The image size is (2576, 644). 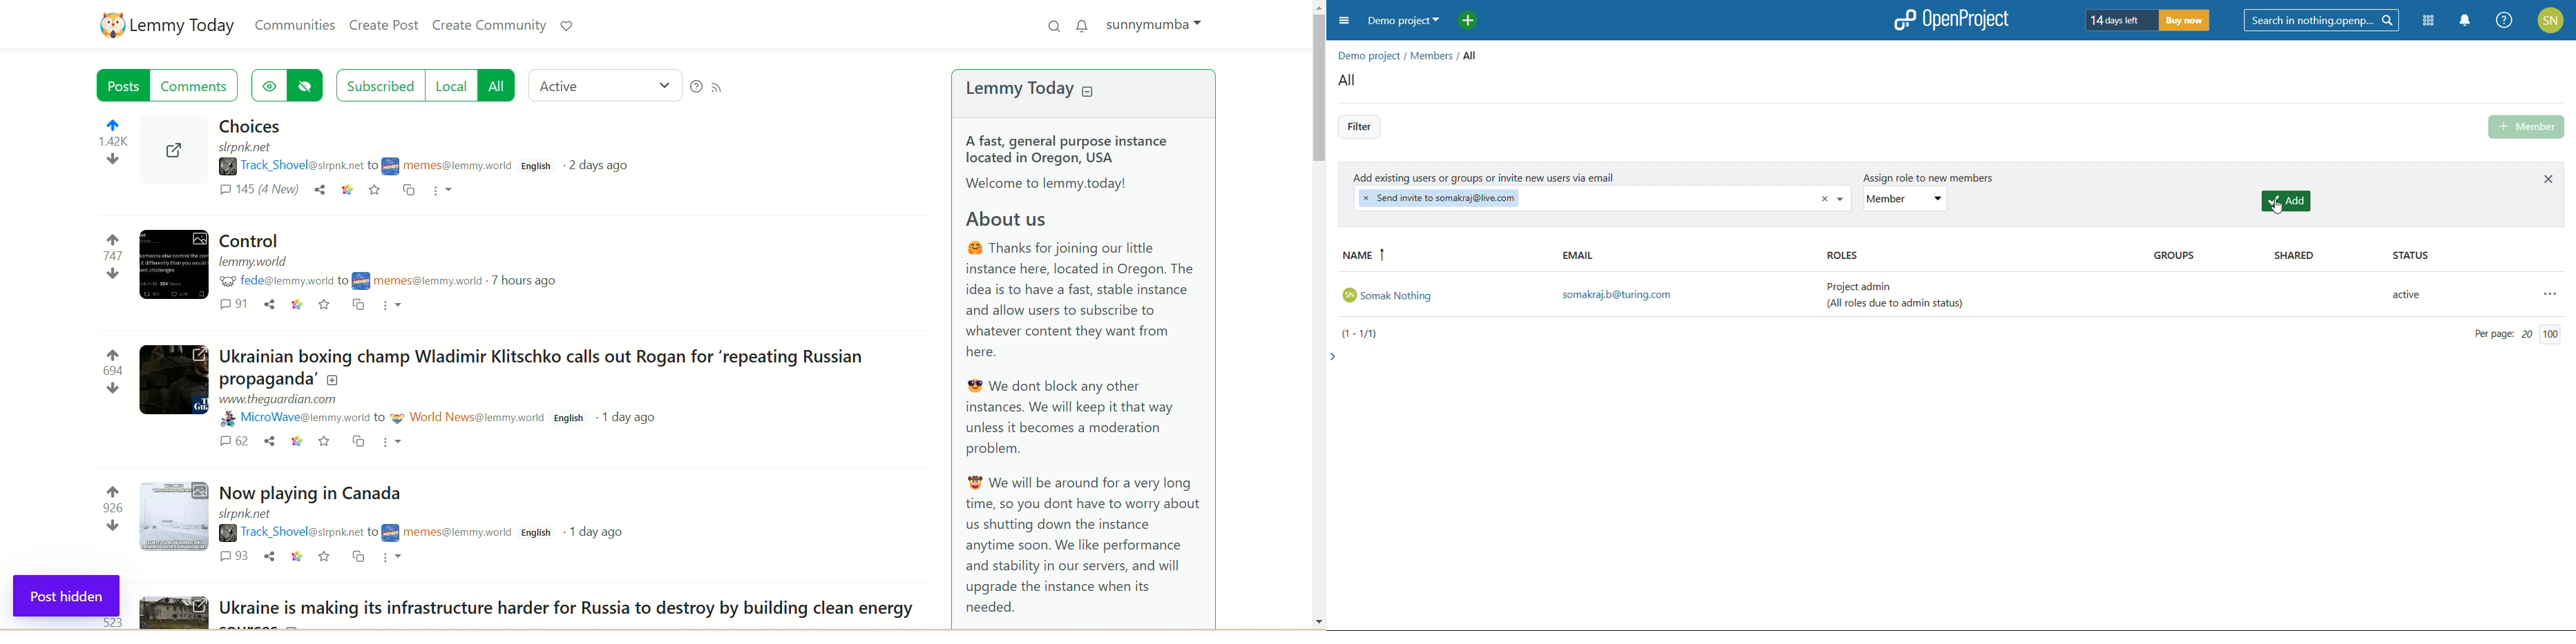 I want to click on A brief about Lemmy today, so click(x=1096, y=380).